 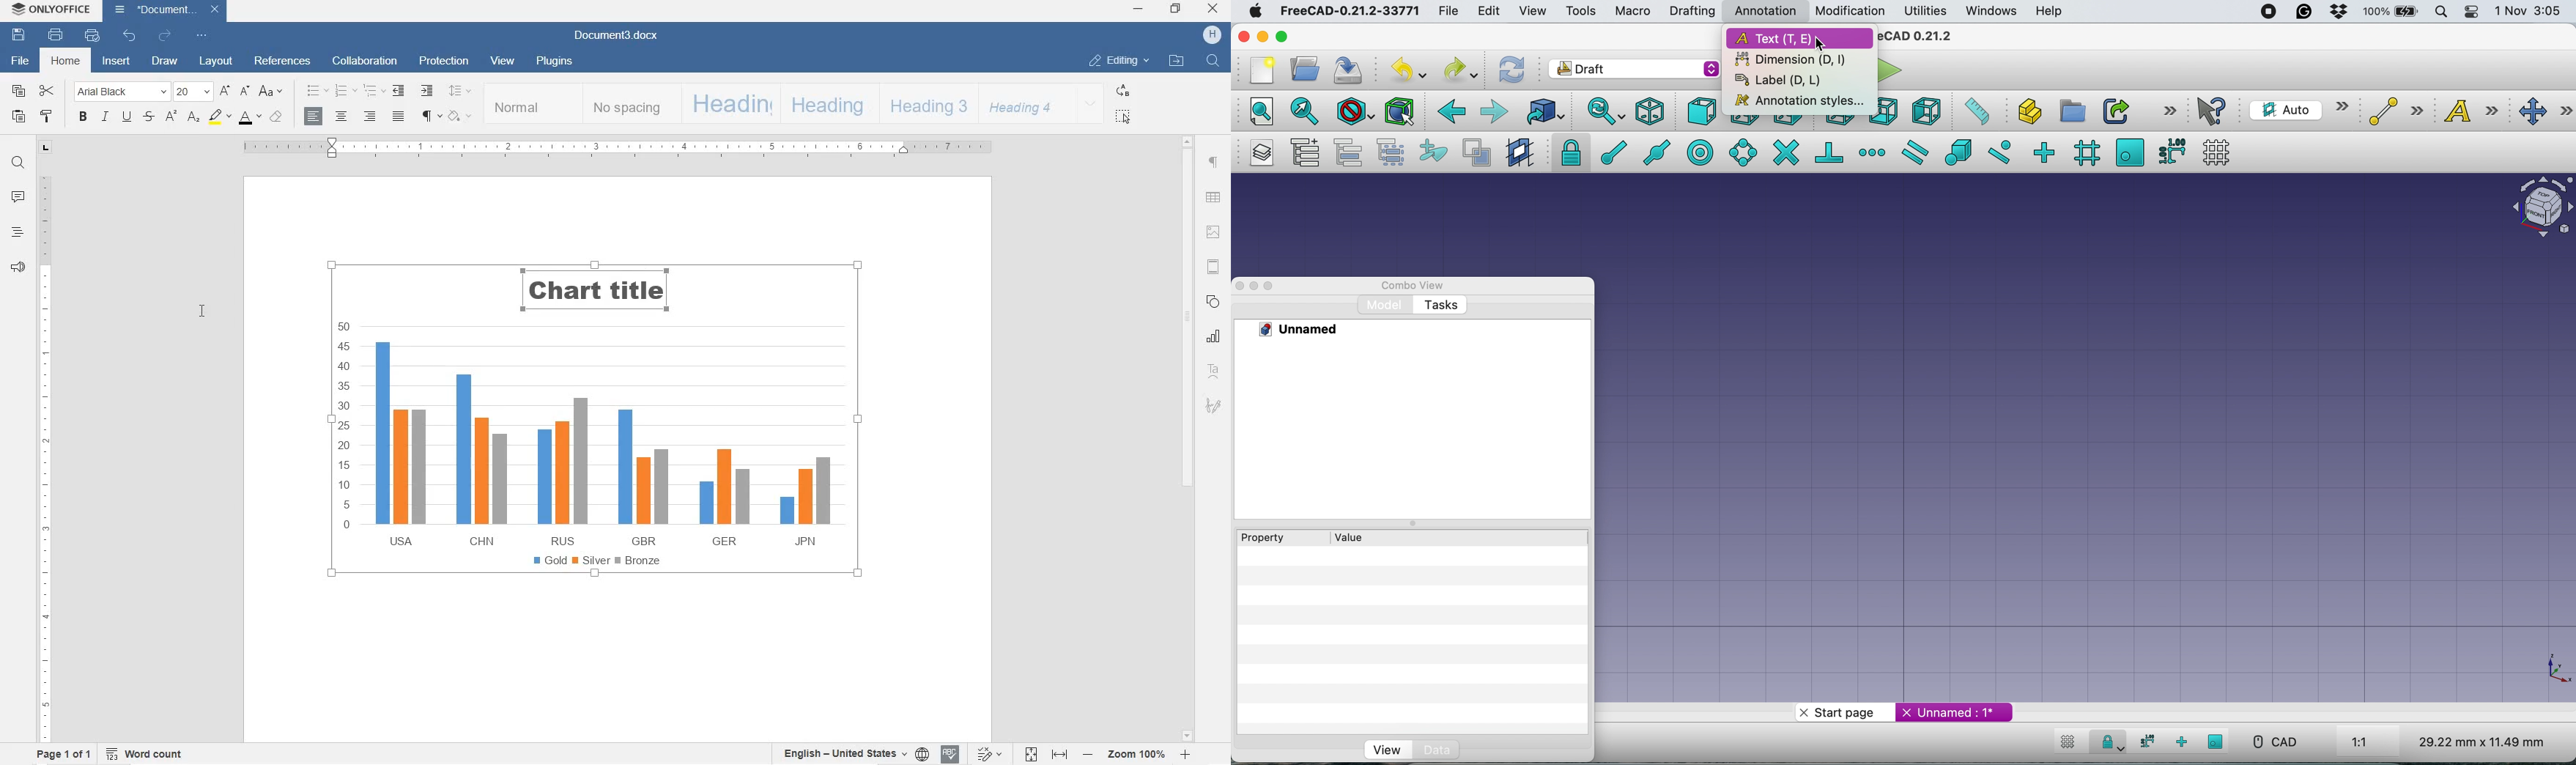 I want to click on ITALIC, so click(x=106, y=119).